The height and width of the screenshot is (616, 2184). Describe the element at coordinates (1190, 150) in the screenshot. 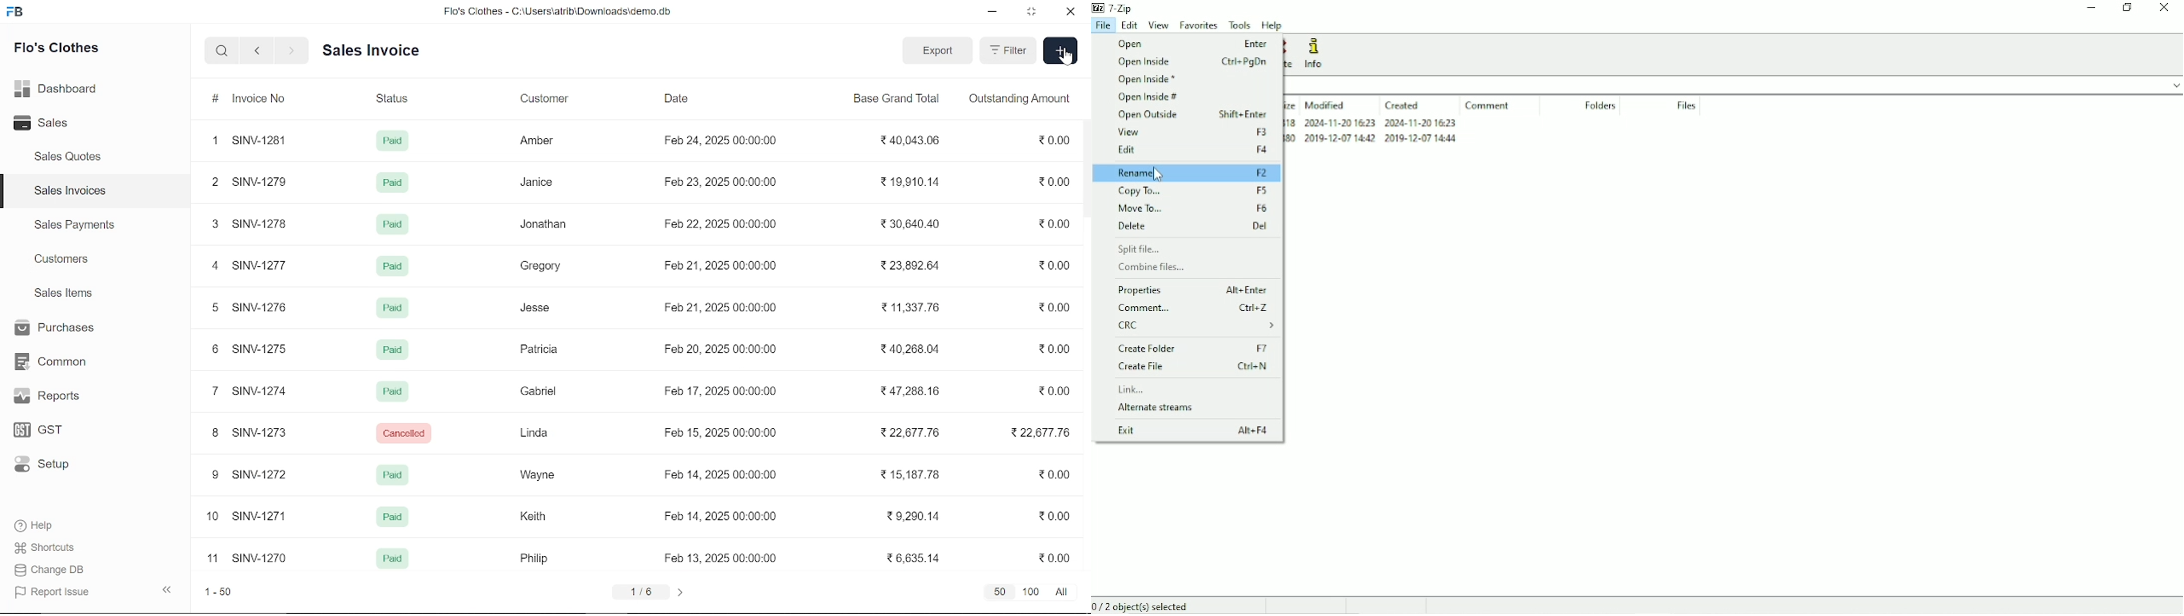

I see `Edit` at that location.